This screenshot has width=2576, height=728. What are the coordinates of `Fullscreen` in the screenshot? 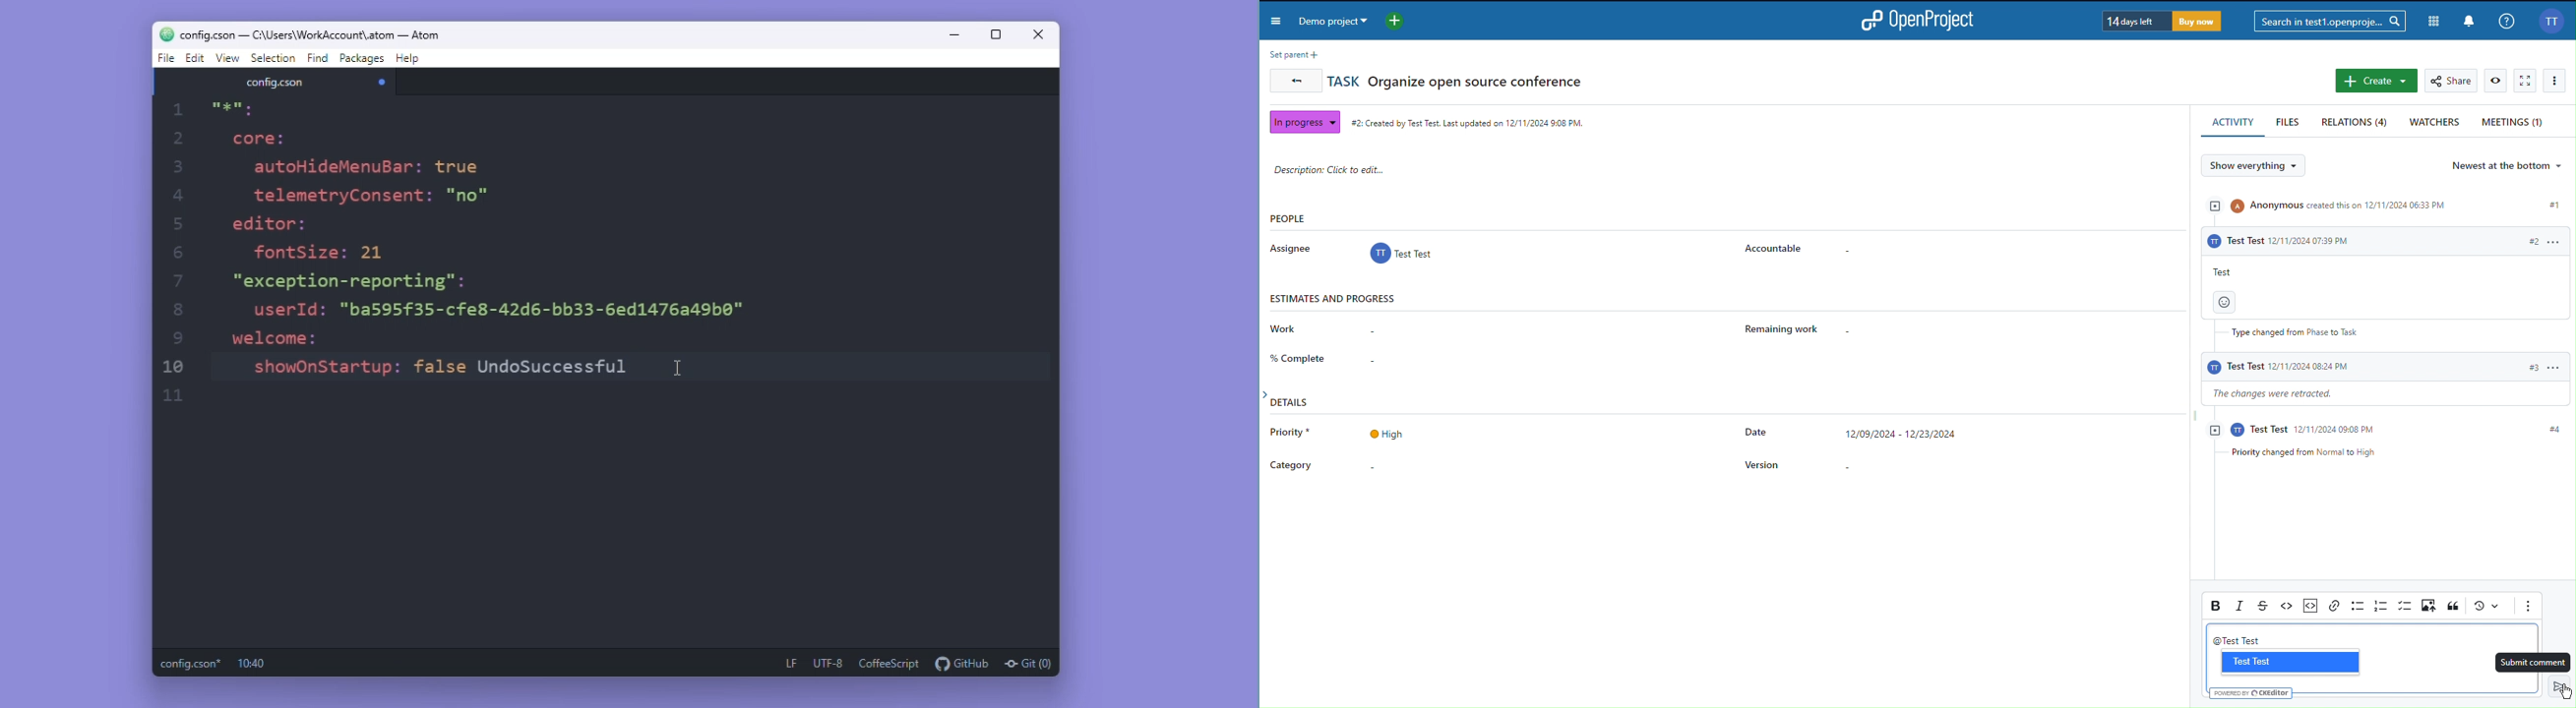 It's located at (2526, 81).